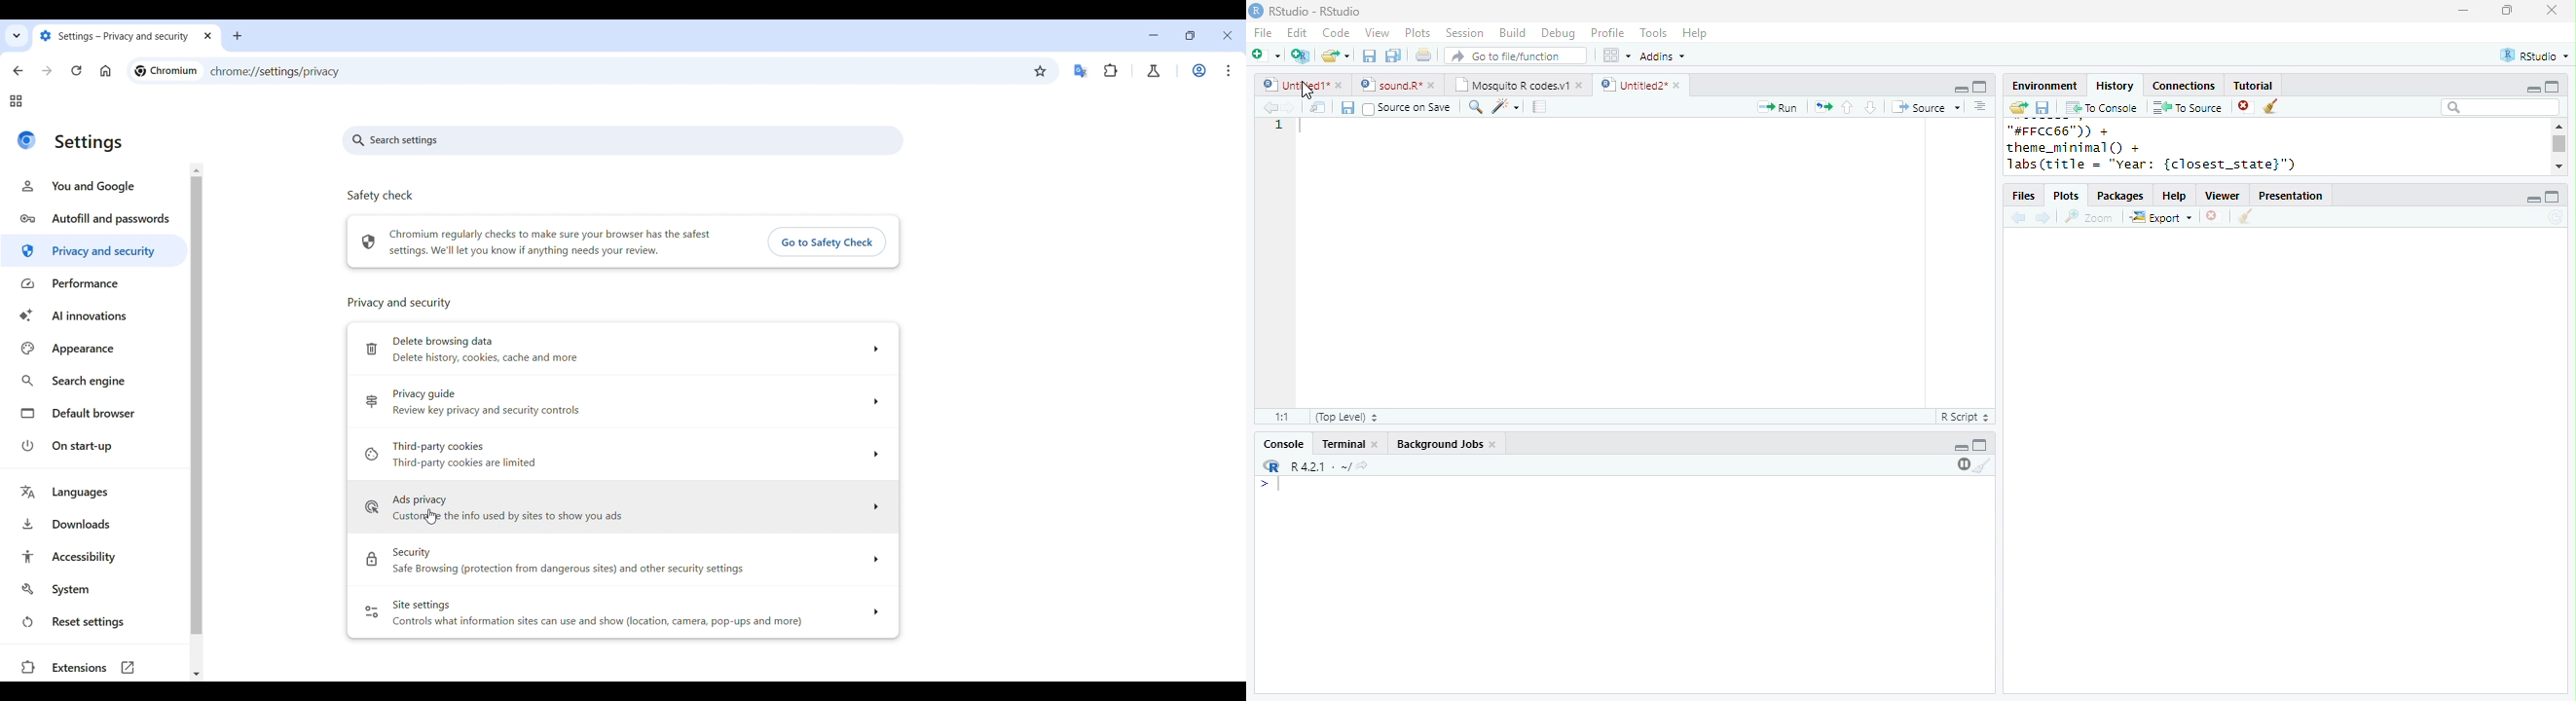 The image size is (2576, 728). Describe the element at coordinates (1780, 107) in the screenshot. I see `Run` at that location.